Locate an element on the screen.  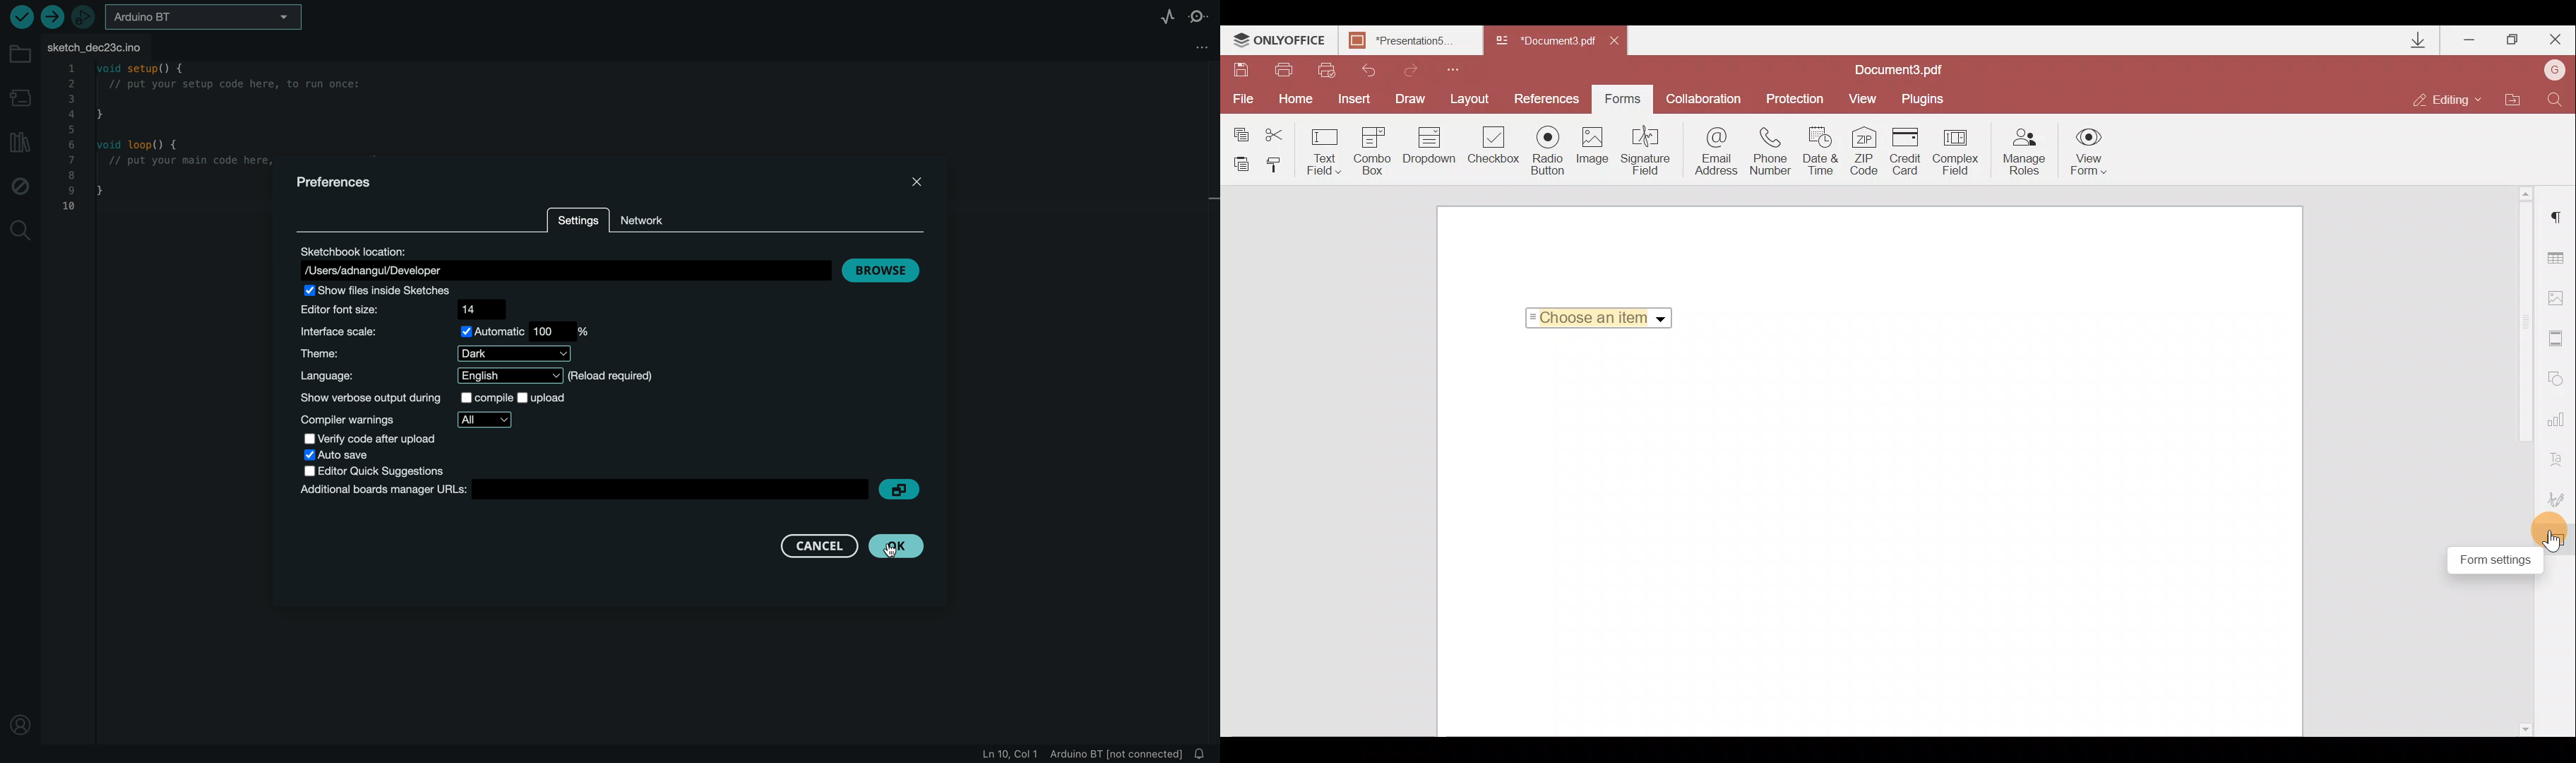
References is located at coordinates (1549, 97).